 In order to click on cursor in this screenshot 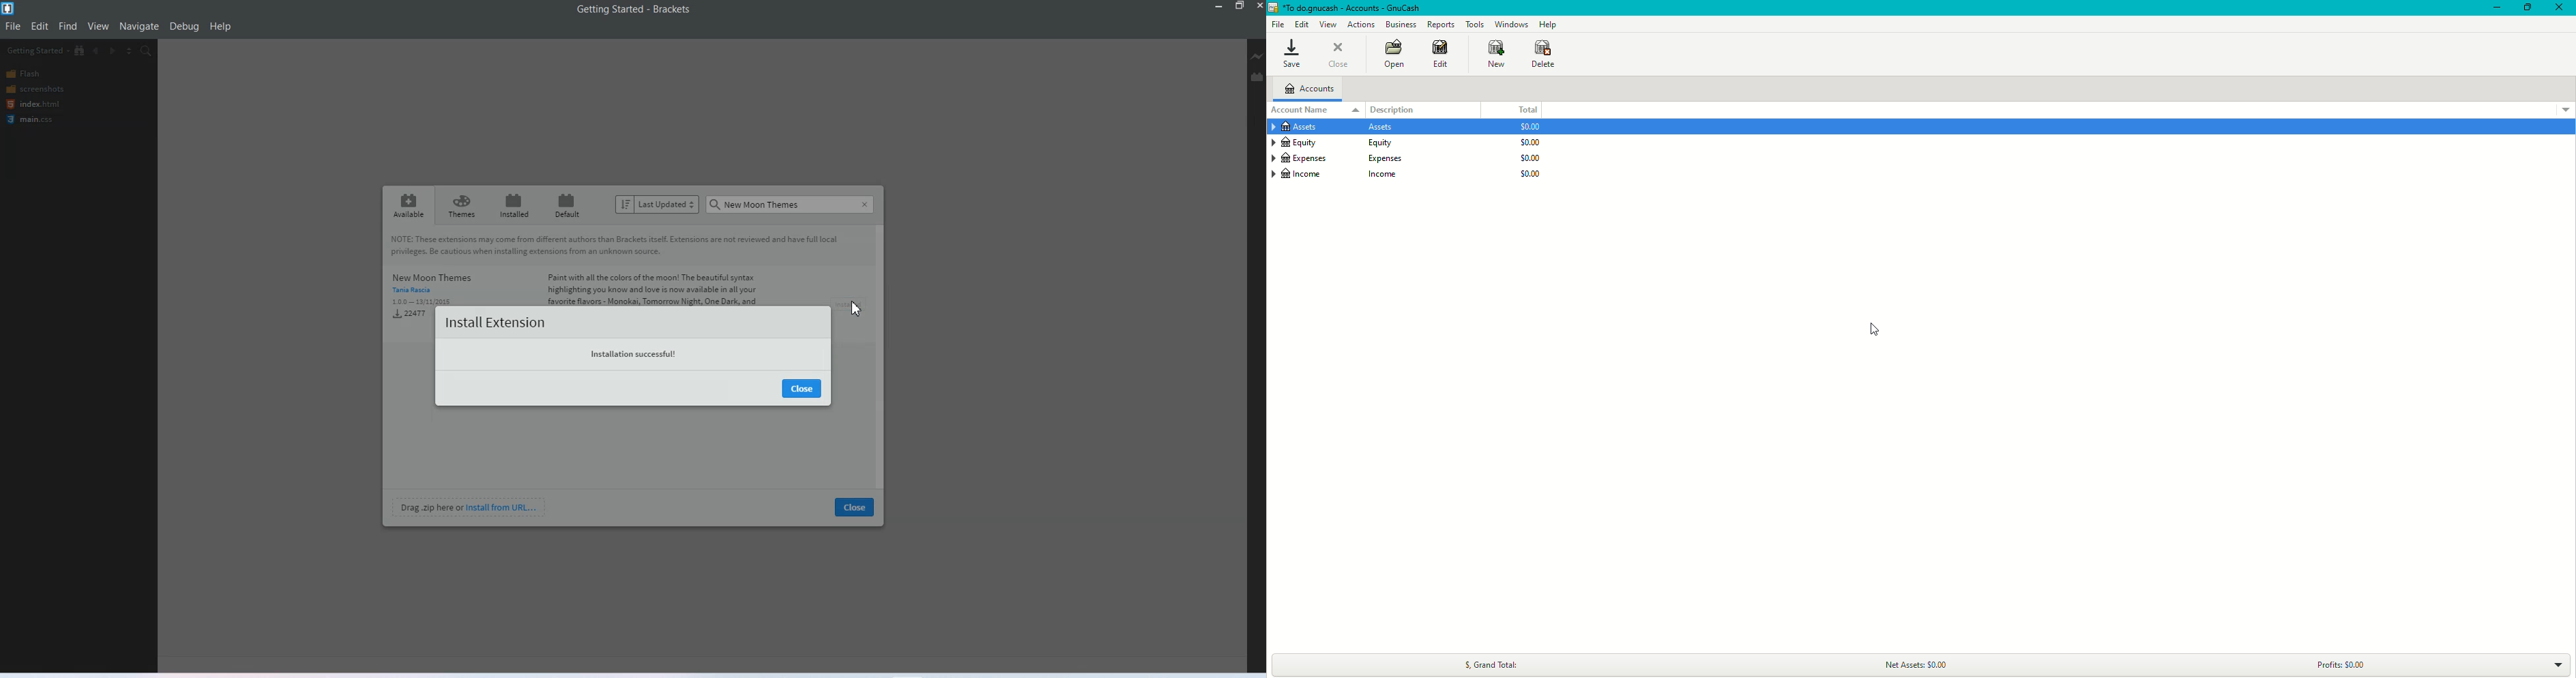, I will do `click(855, 306)`.